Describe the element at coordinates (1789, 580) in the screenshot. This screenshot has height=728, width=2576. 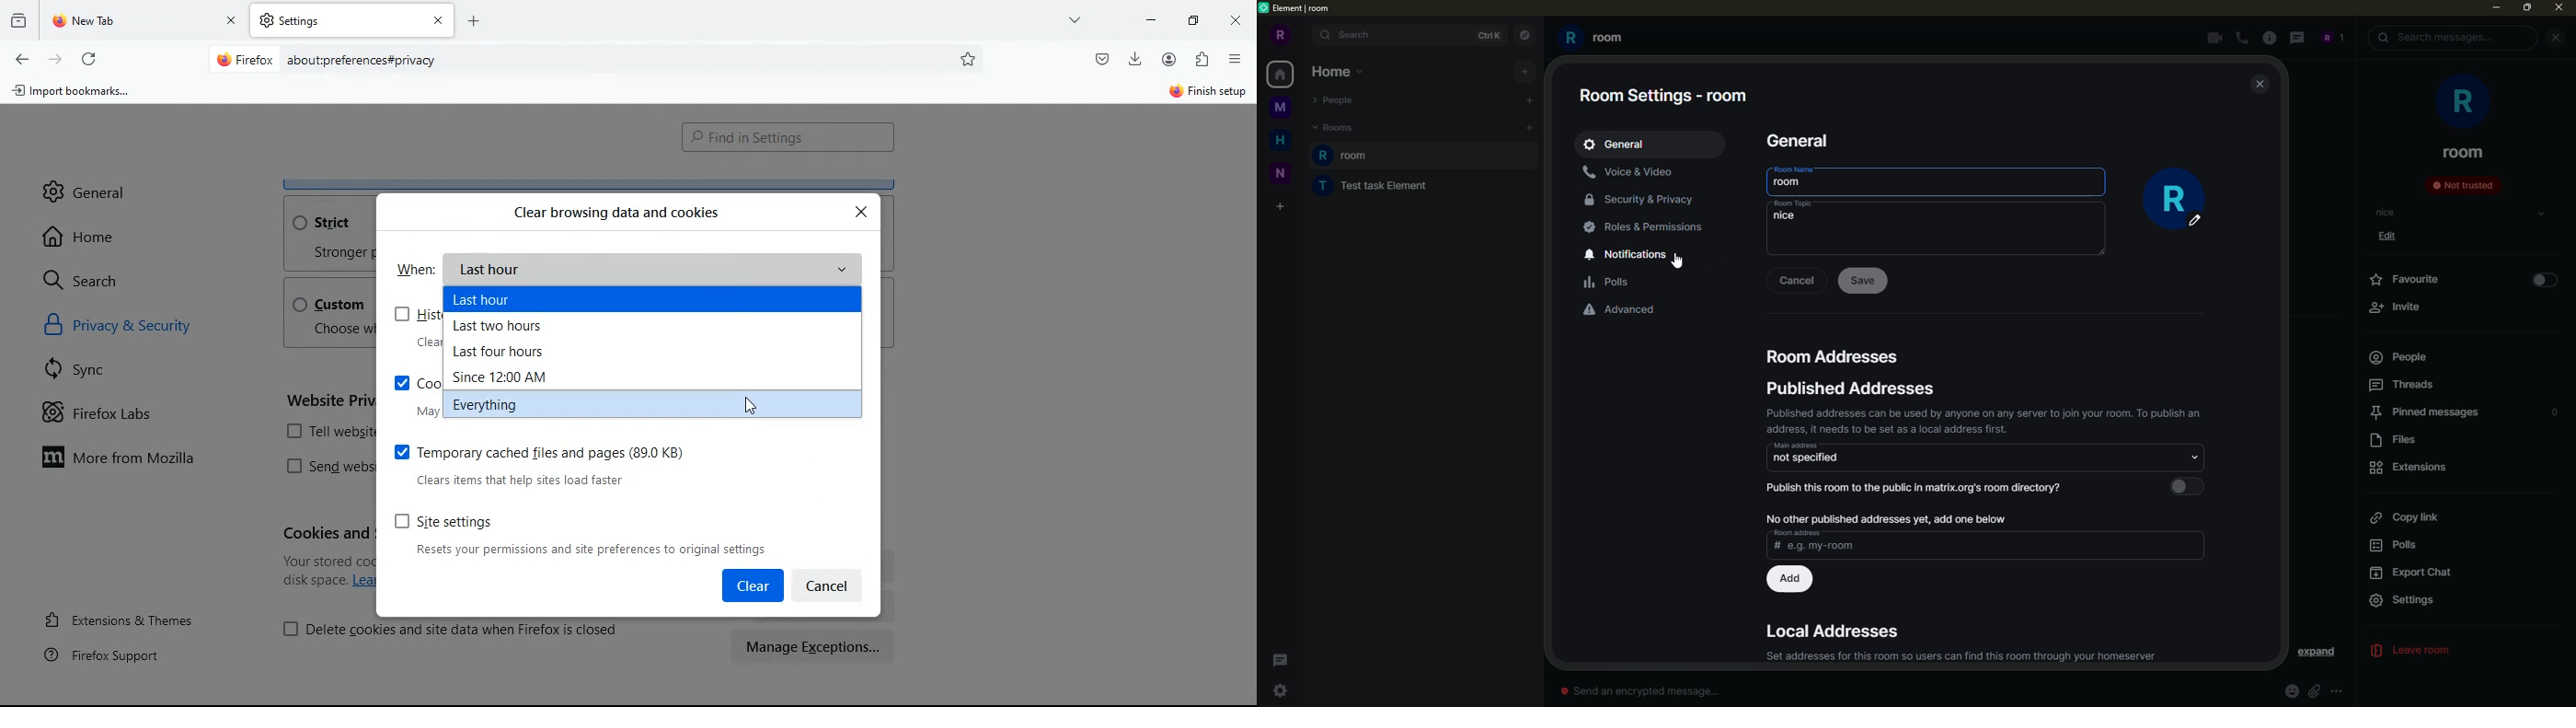
I see `add` at that location.